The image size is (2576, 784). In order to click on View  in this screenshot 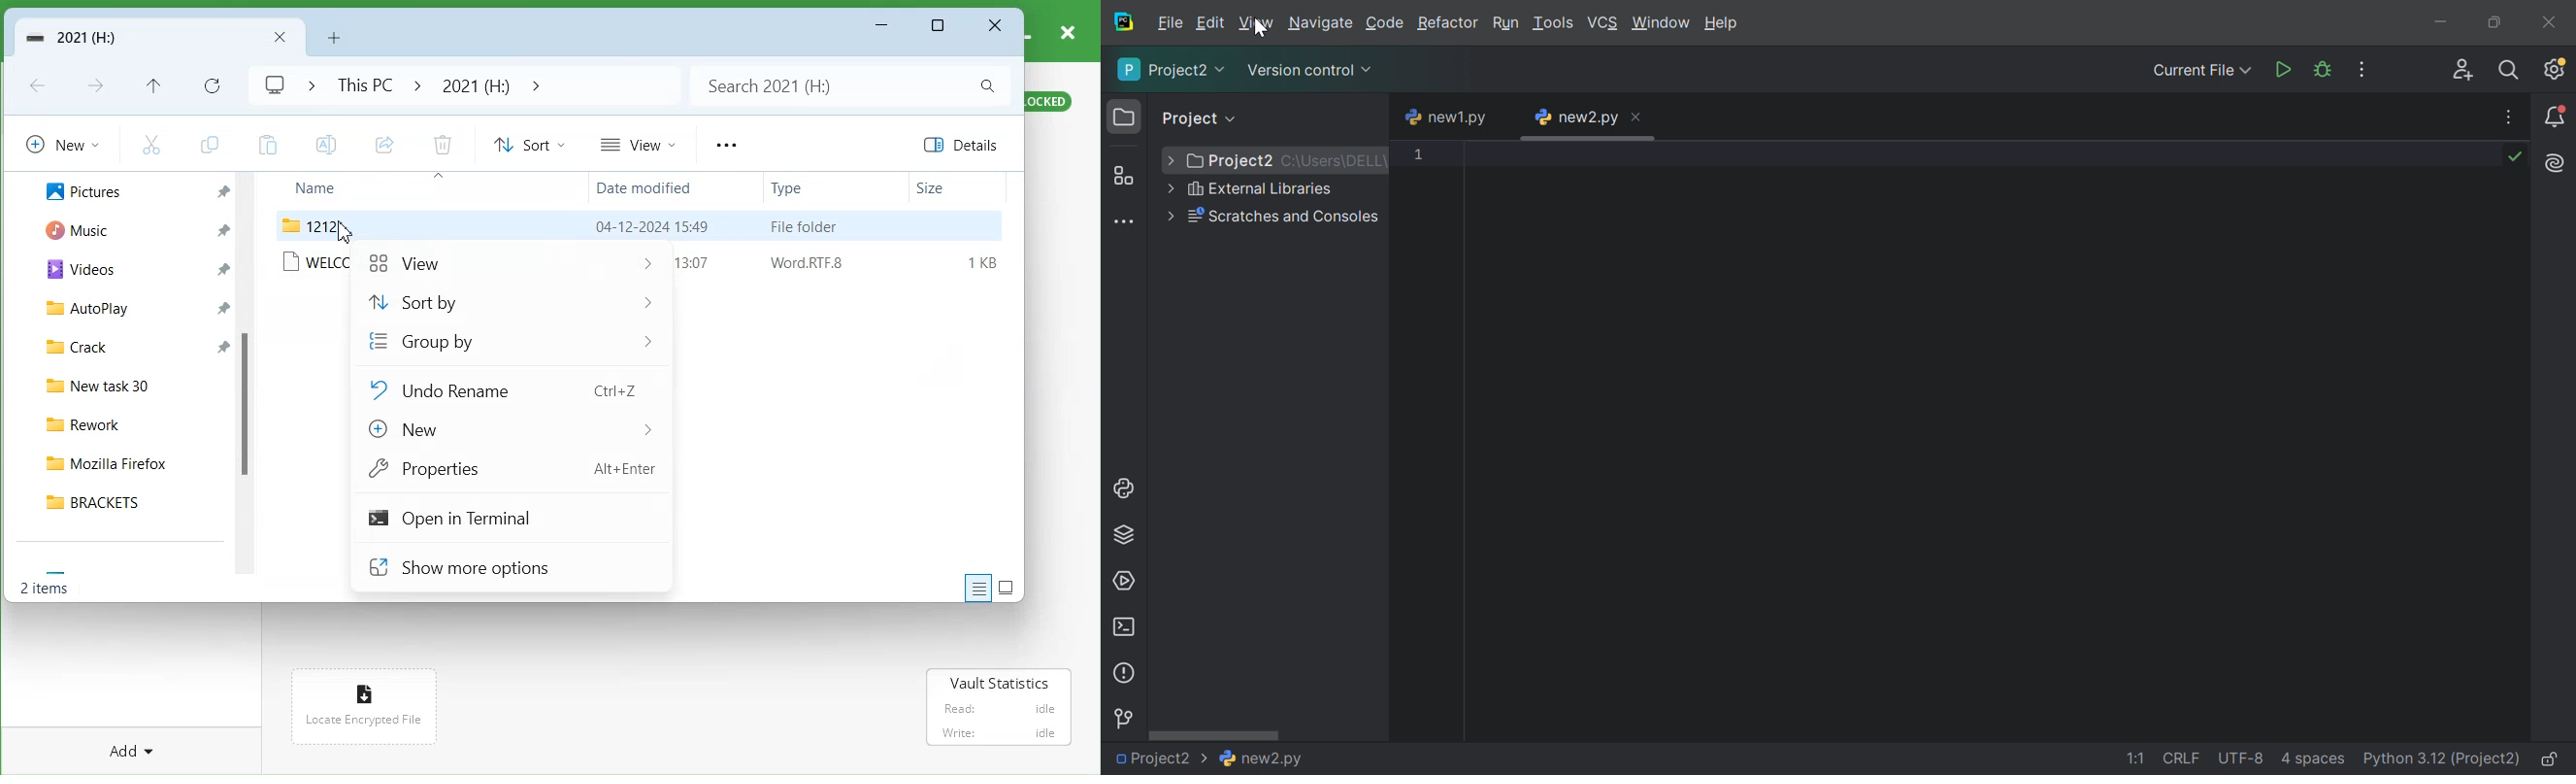, I will do `click(637, 144)`.